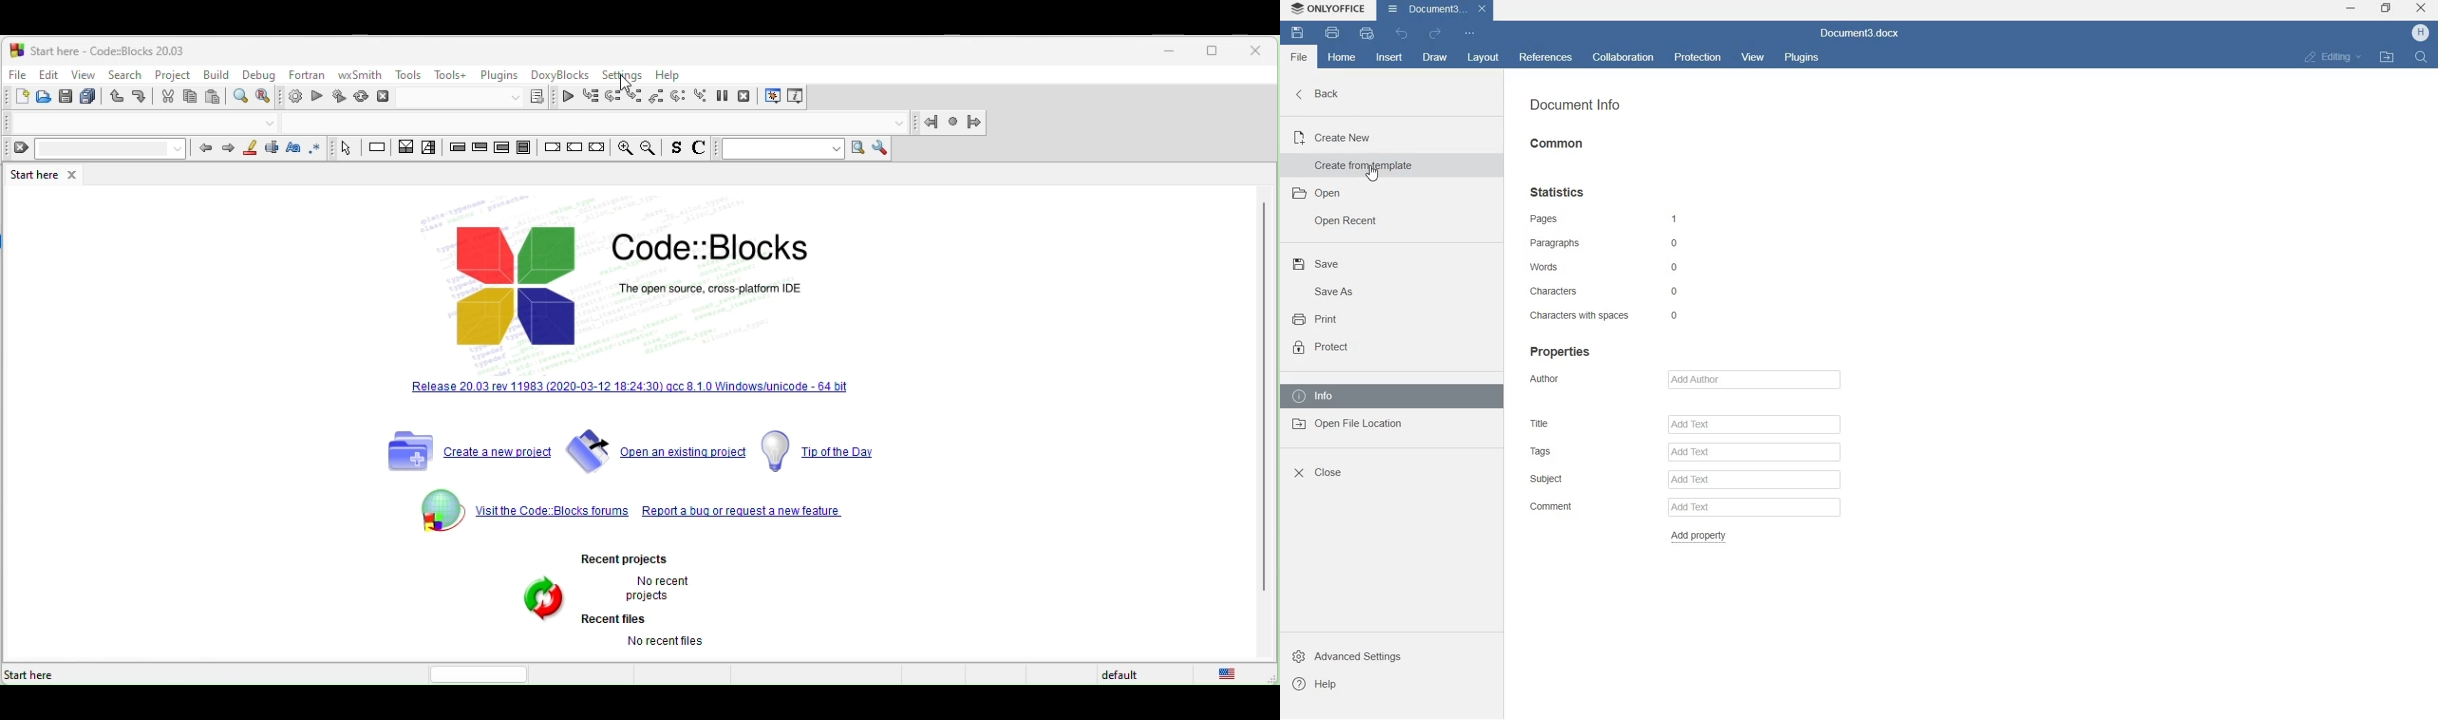 This screenshot has height=728, width=2464. Describe the element at coordinates (458, 148) in the screenshot. I see `entry` at that location.